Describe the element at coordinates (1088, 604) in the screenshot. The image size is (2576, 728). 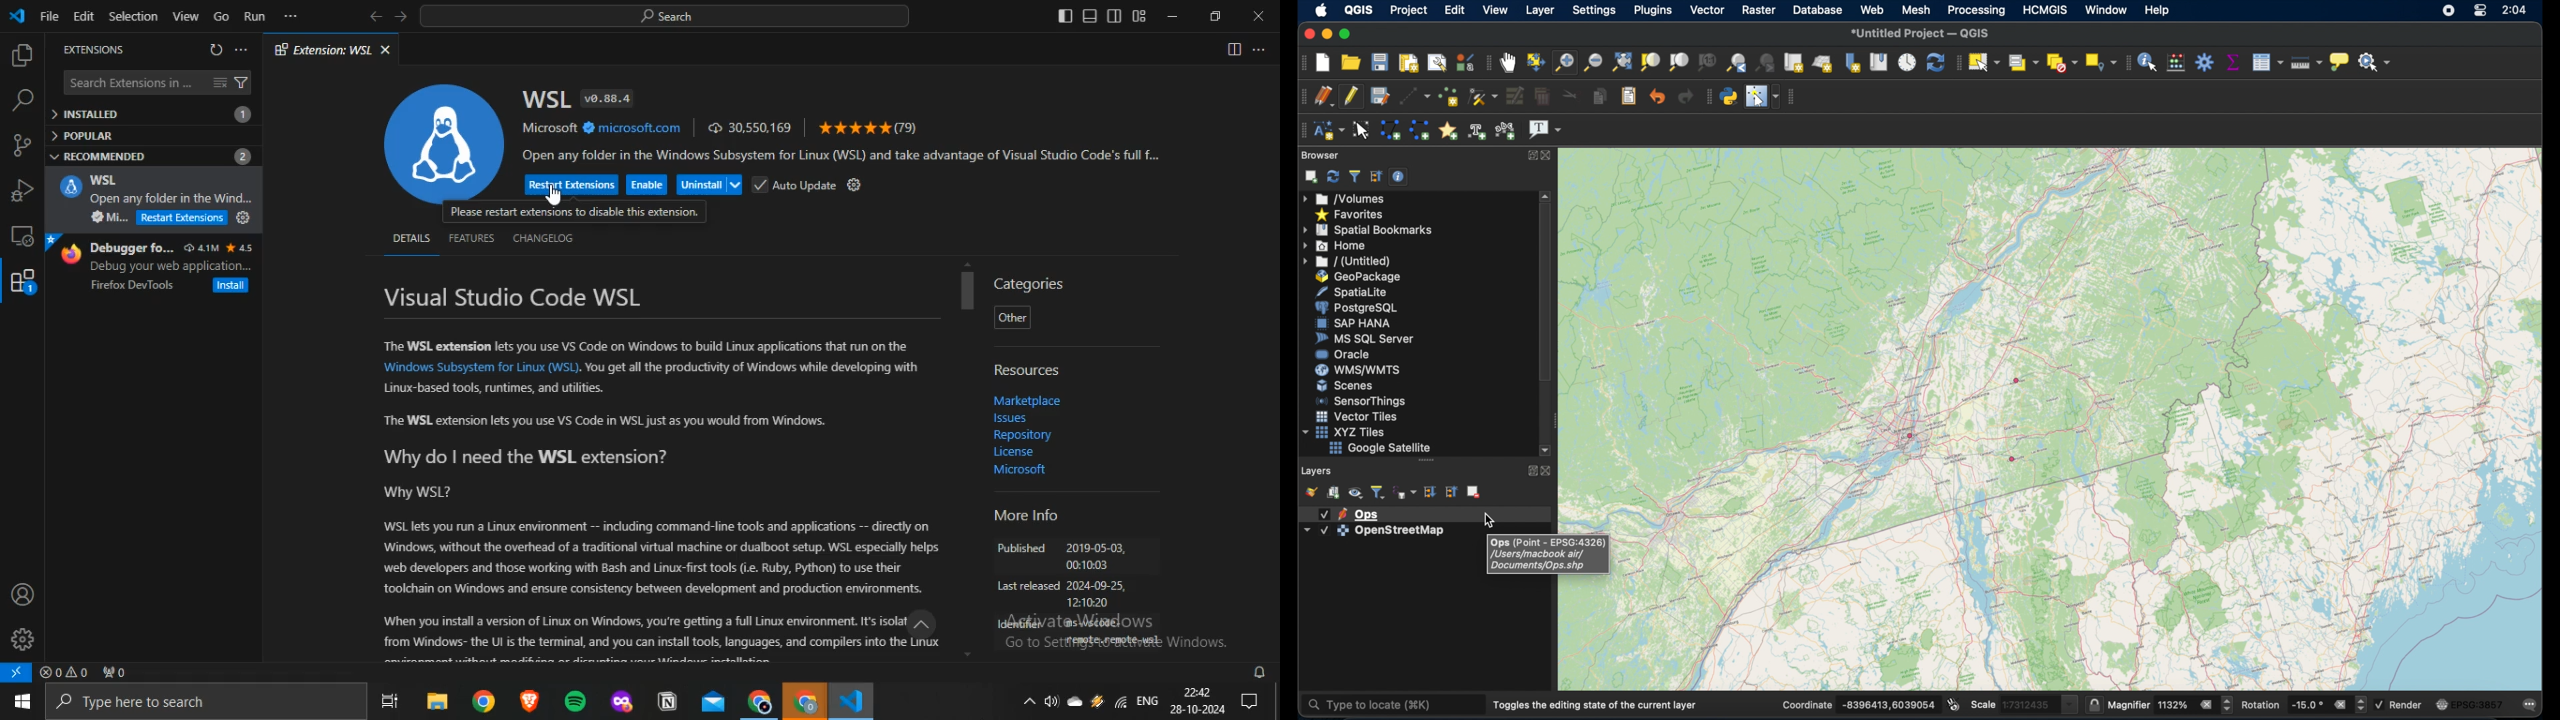
I see `121020` at that location.